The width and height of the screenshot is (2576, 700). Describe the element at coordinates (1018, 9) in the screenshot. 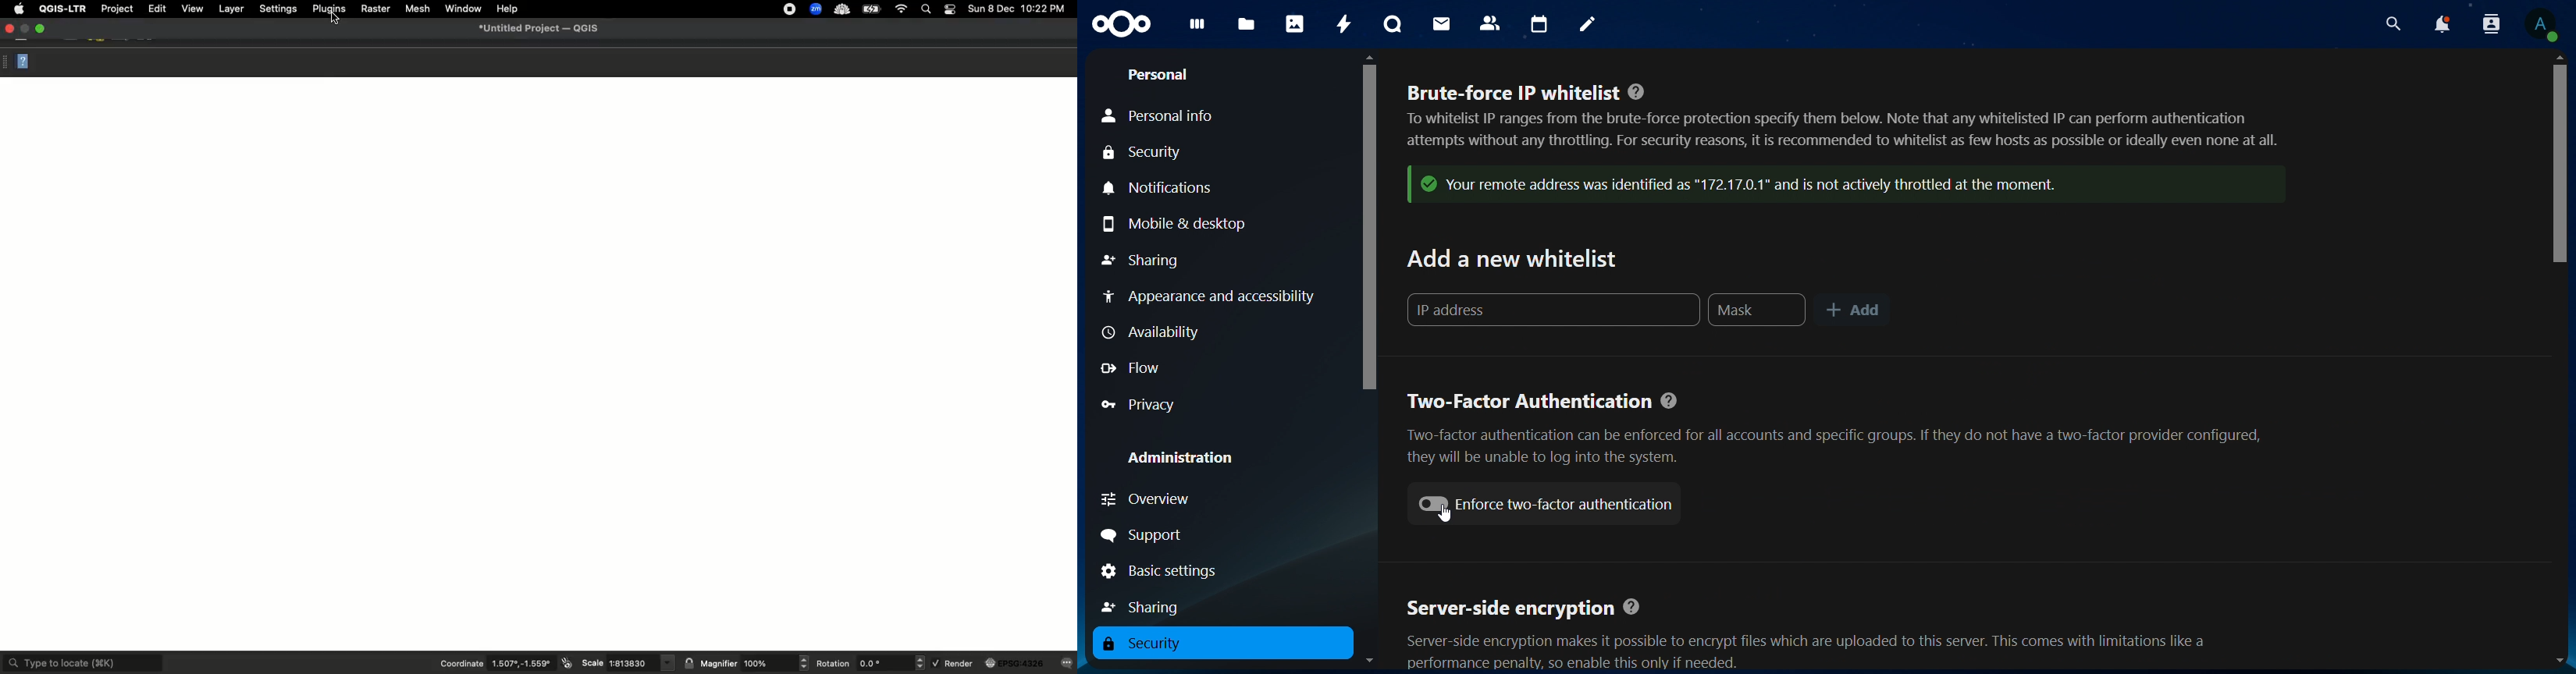

I see `Date time` at that location.